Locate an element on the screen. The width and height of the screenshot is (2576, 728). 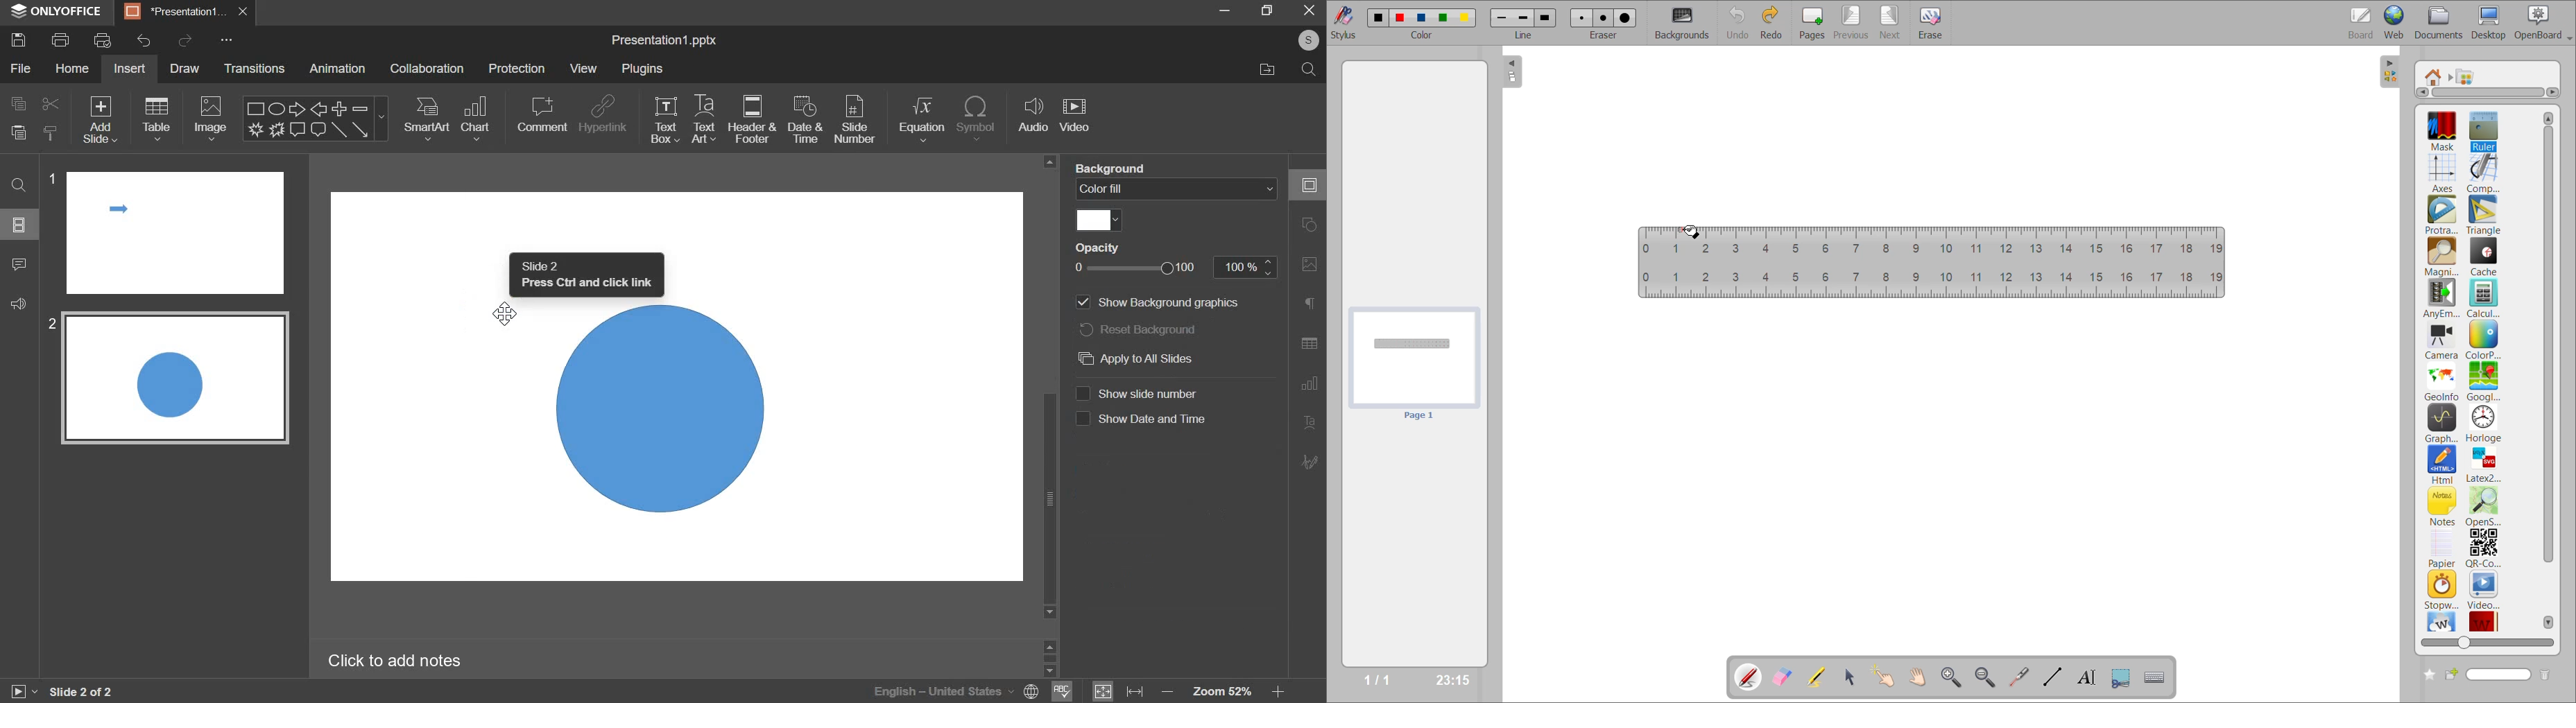
openboard is located at coordinates (2545, 23).